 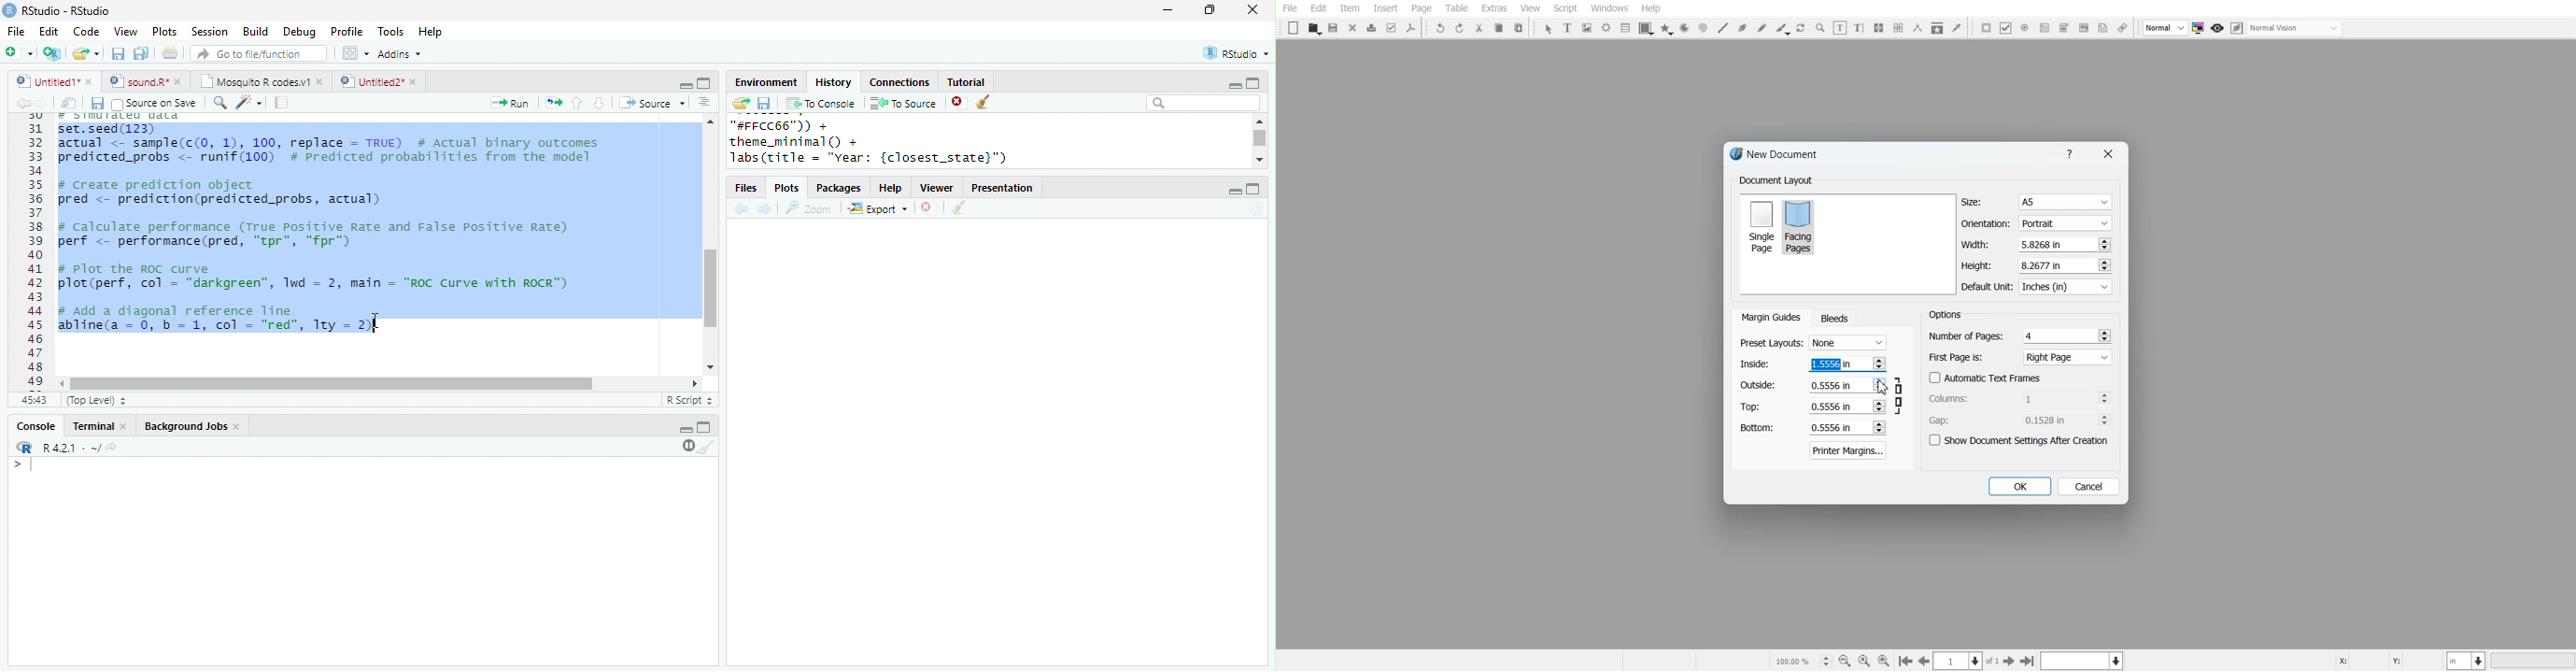 What do you see at coordinates (1259, 159) in the screenshot?
I see `scroll down` at bounding box center [1259, 159].